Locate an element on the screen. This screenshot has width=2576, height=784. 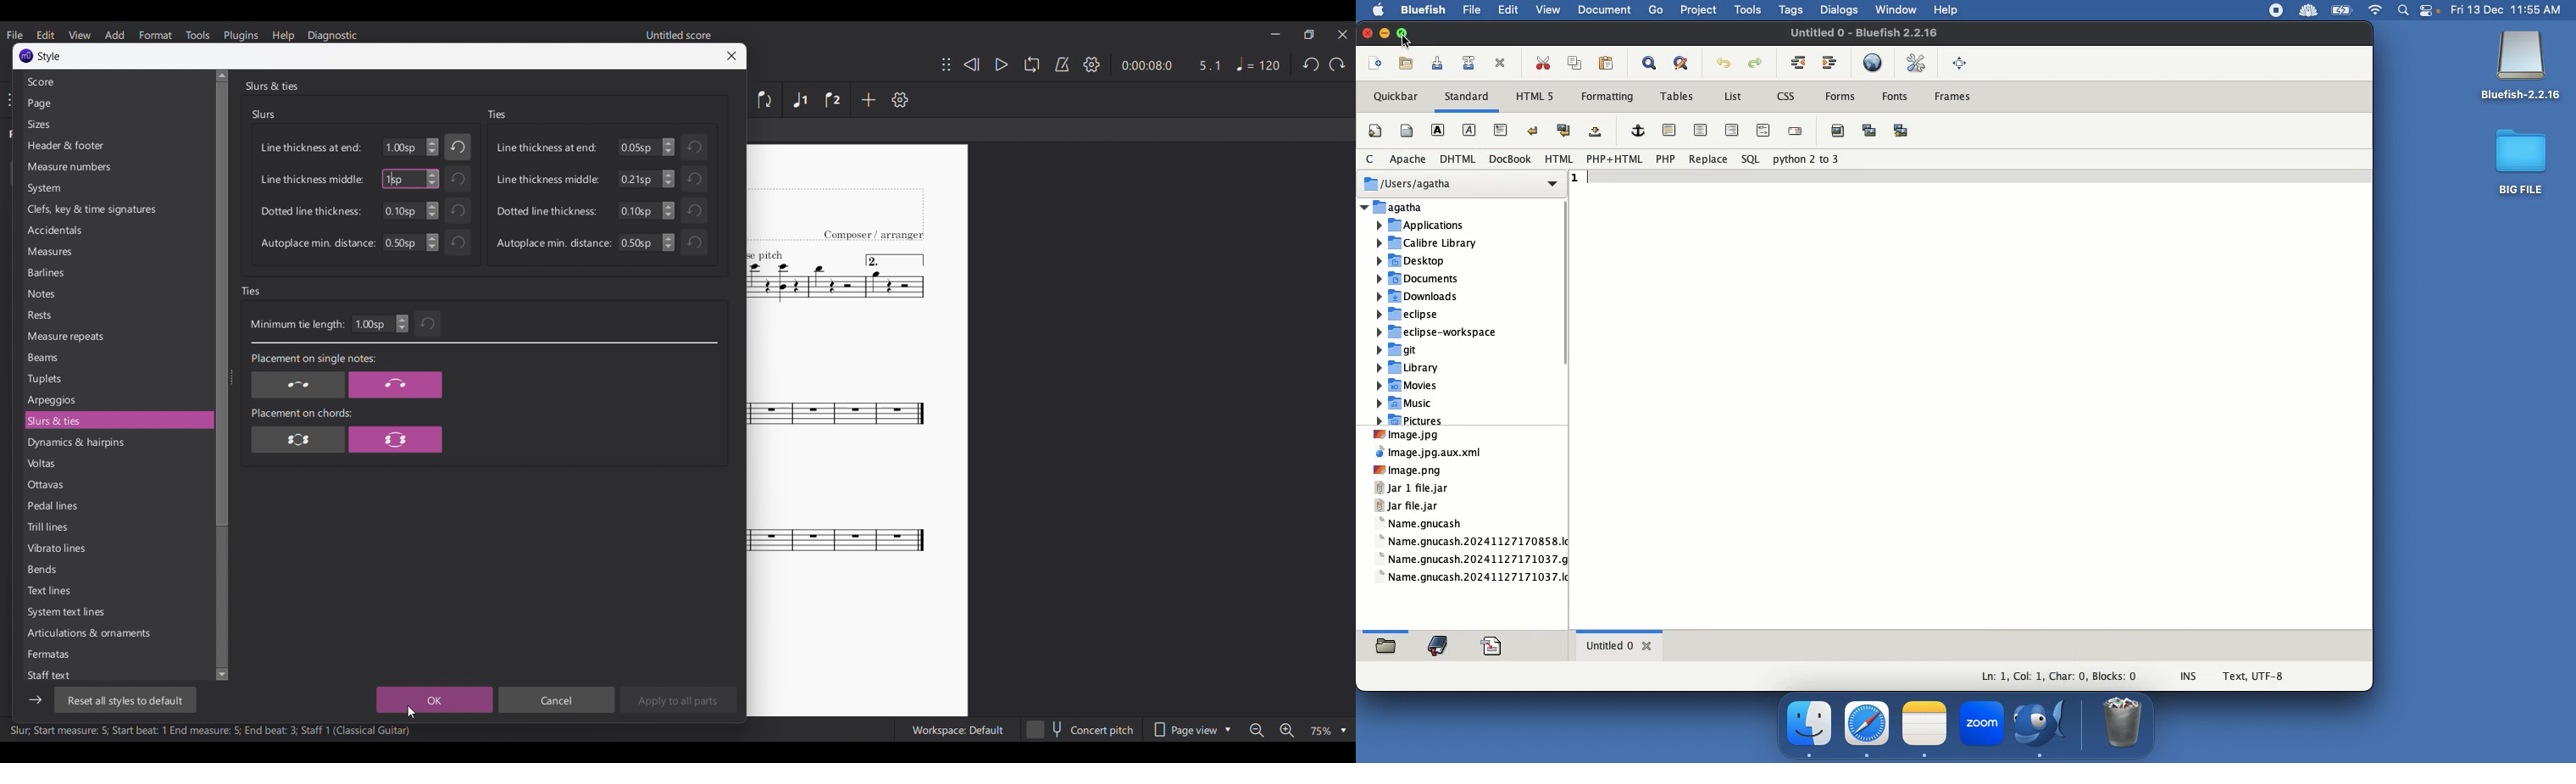
DHTML is located at coordinates (1457, 159).